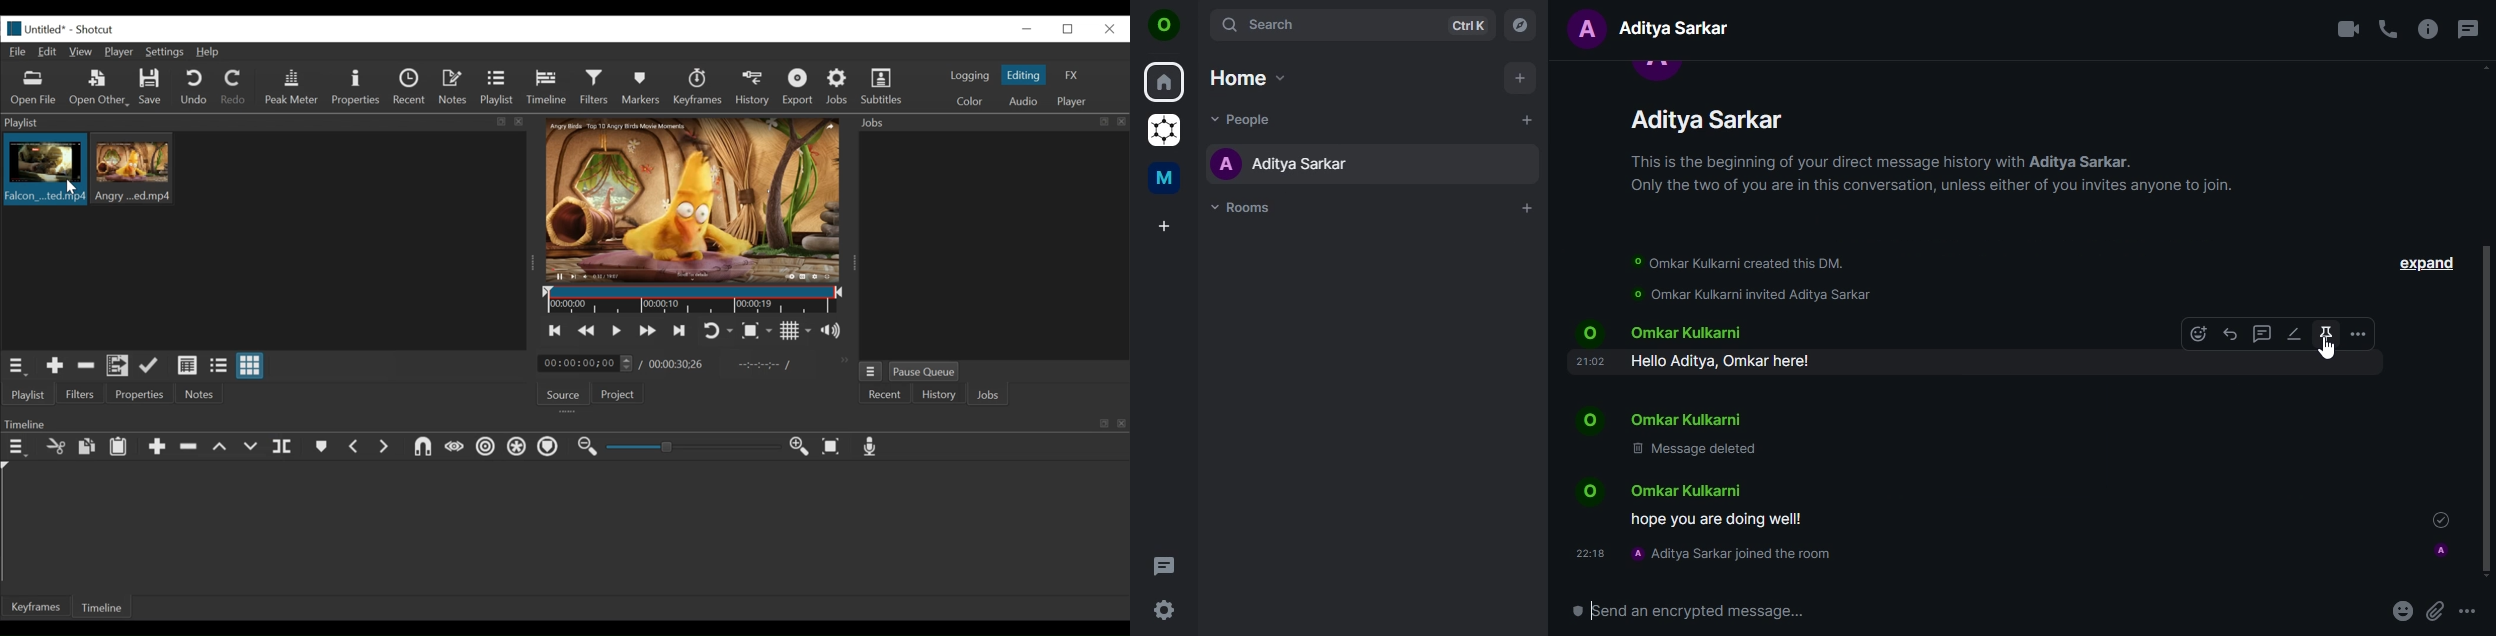  I want to click on view as details, so click(188, 365).